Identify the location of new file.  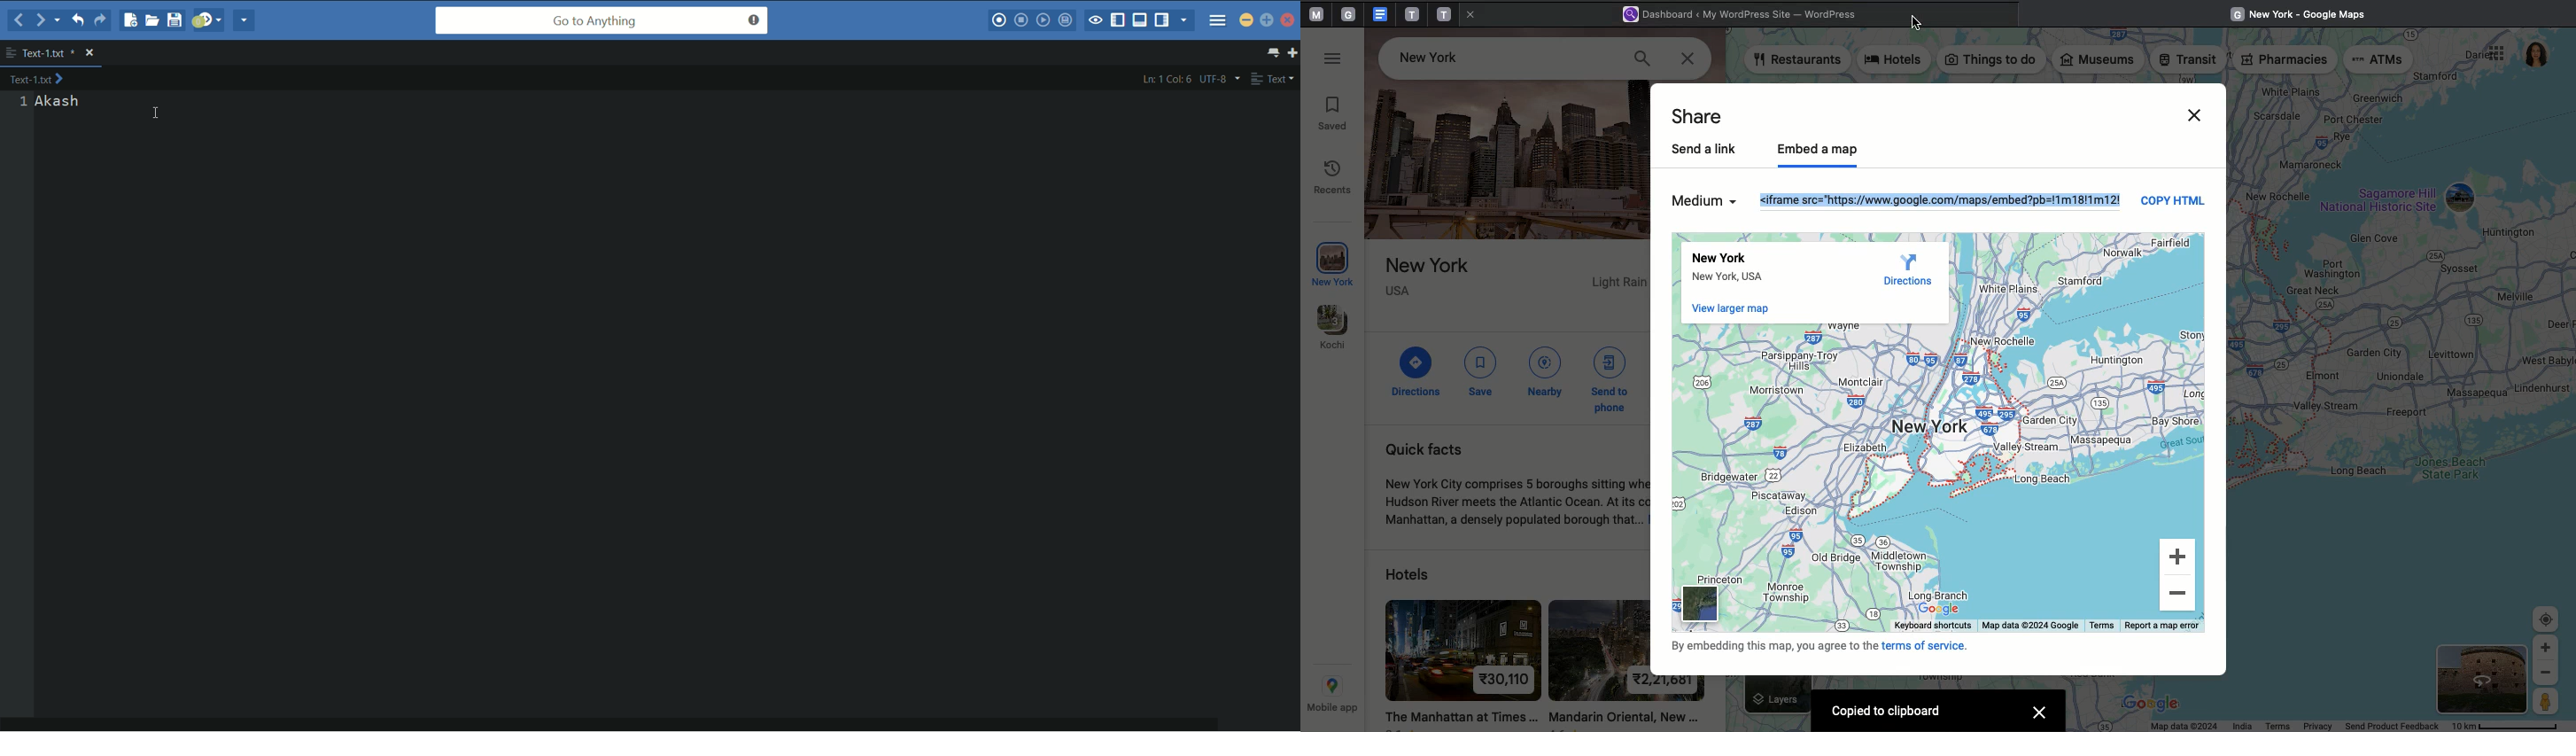
(129, 20).